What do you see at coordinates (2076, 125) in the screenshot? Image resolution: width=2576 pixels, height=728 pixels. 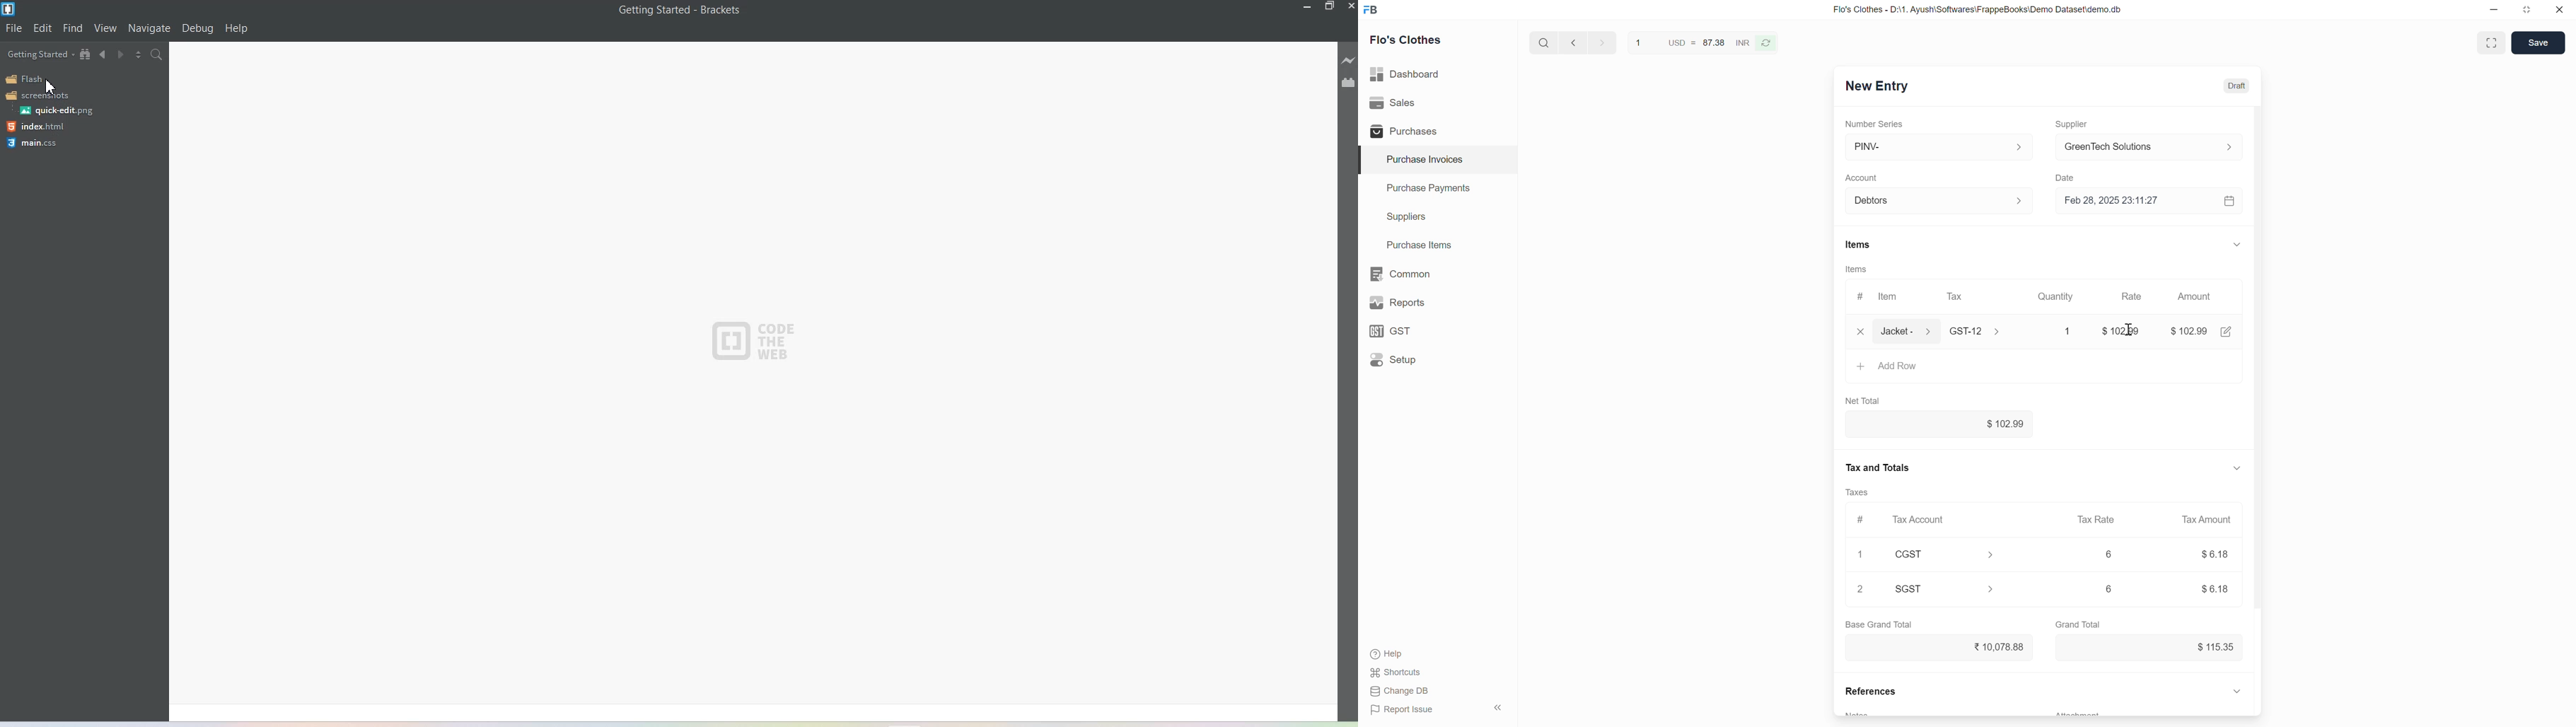 I see `Supplier` at bounding box center [2076, 125].